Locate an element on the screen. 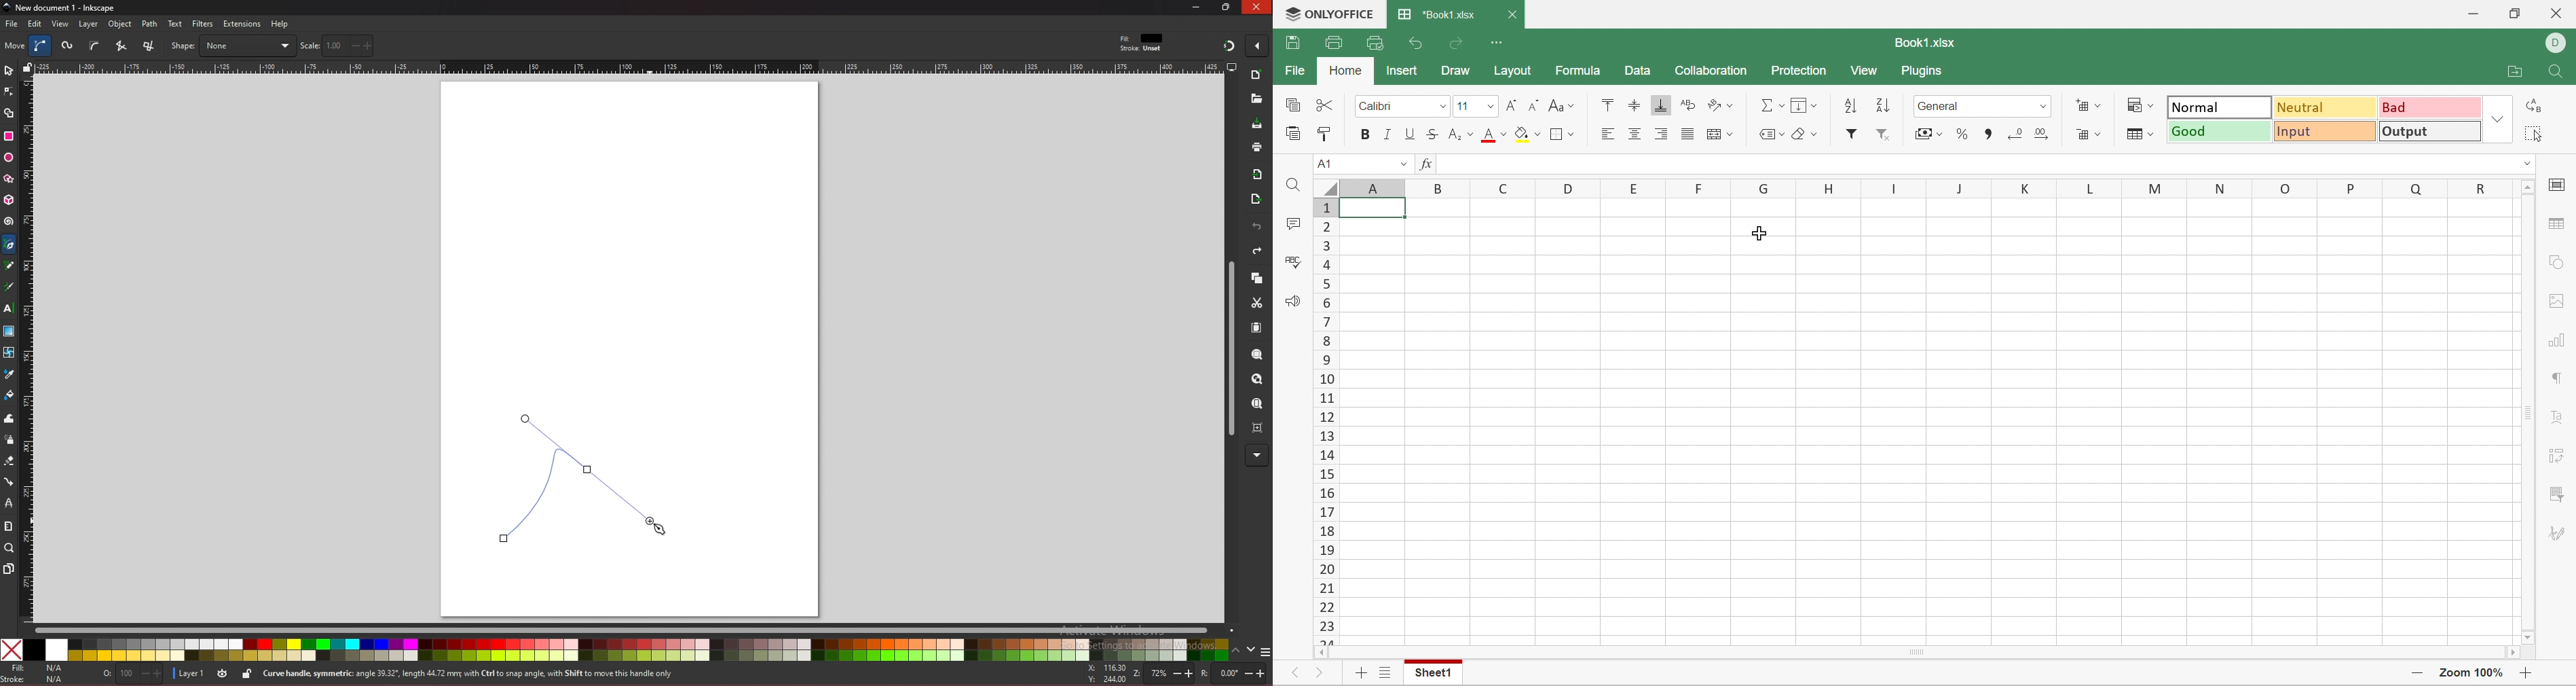 This screenshot has height=700, width=2576. 14 is located at coordinates (1326, 456).